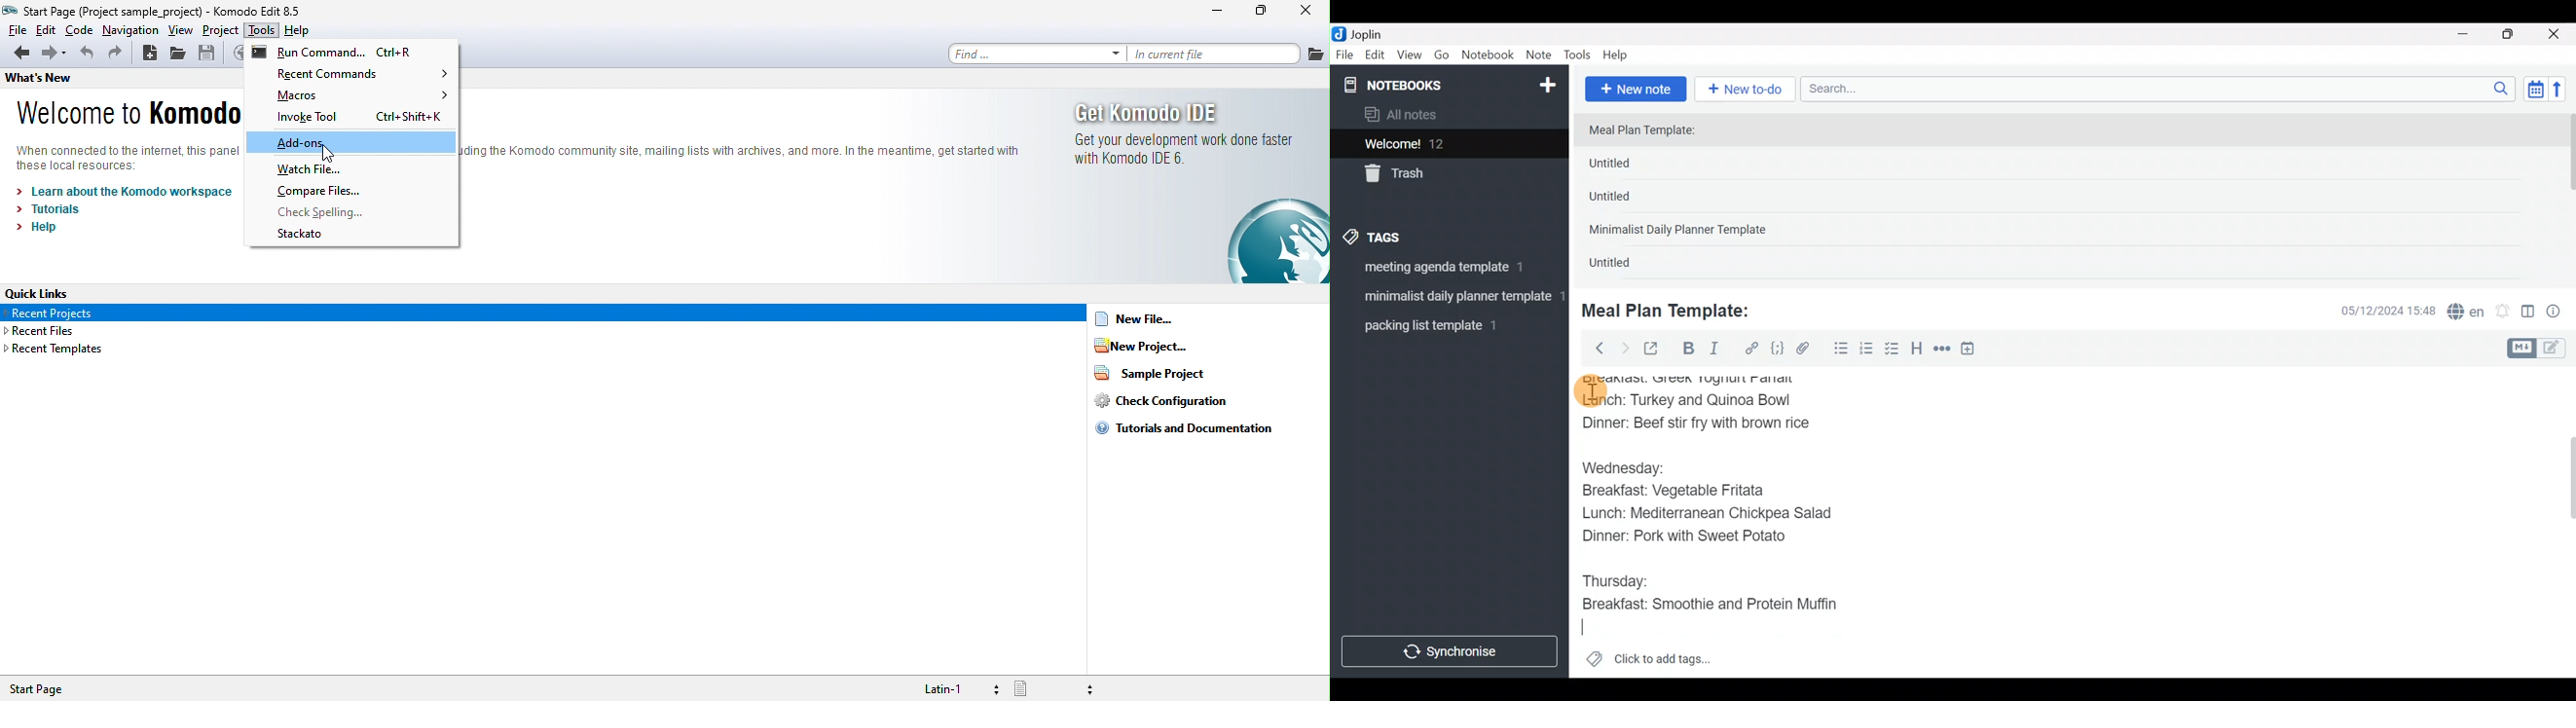  I want to click on Code, so click(1776, 348).